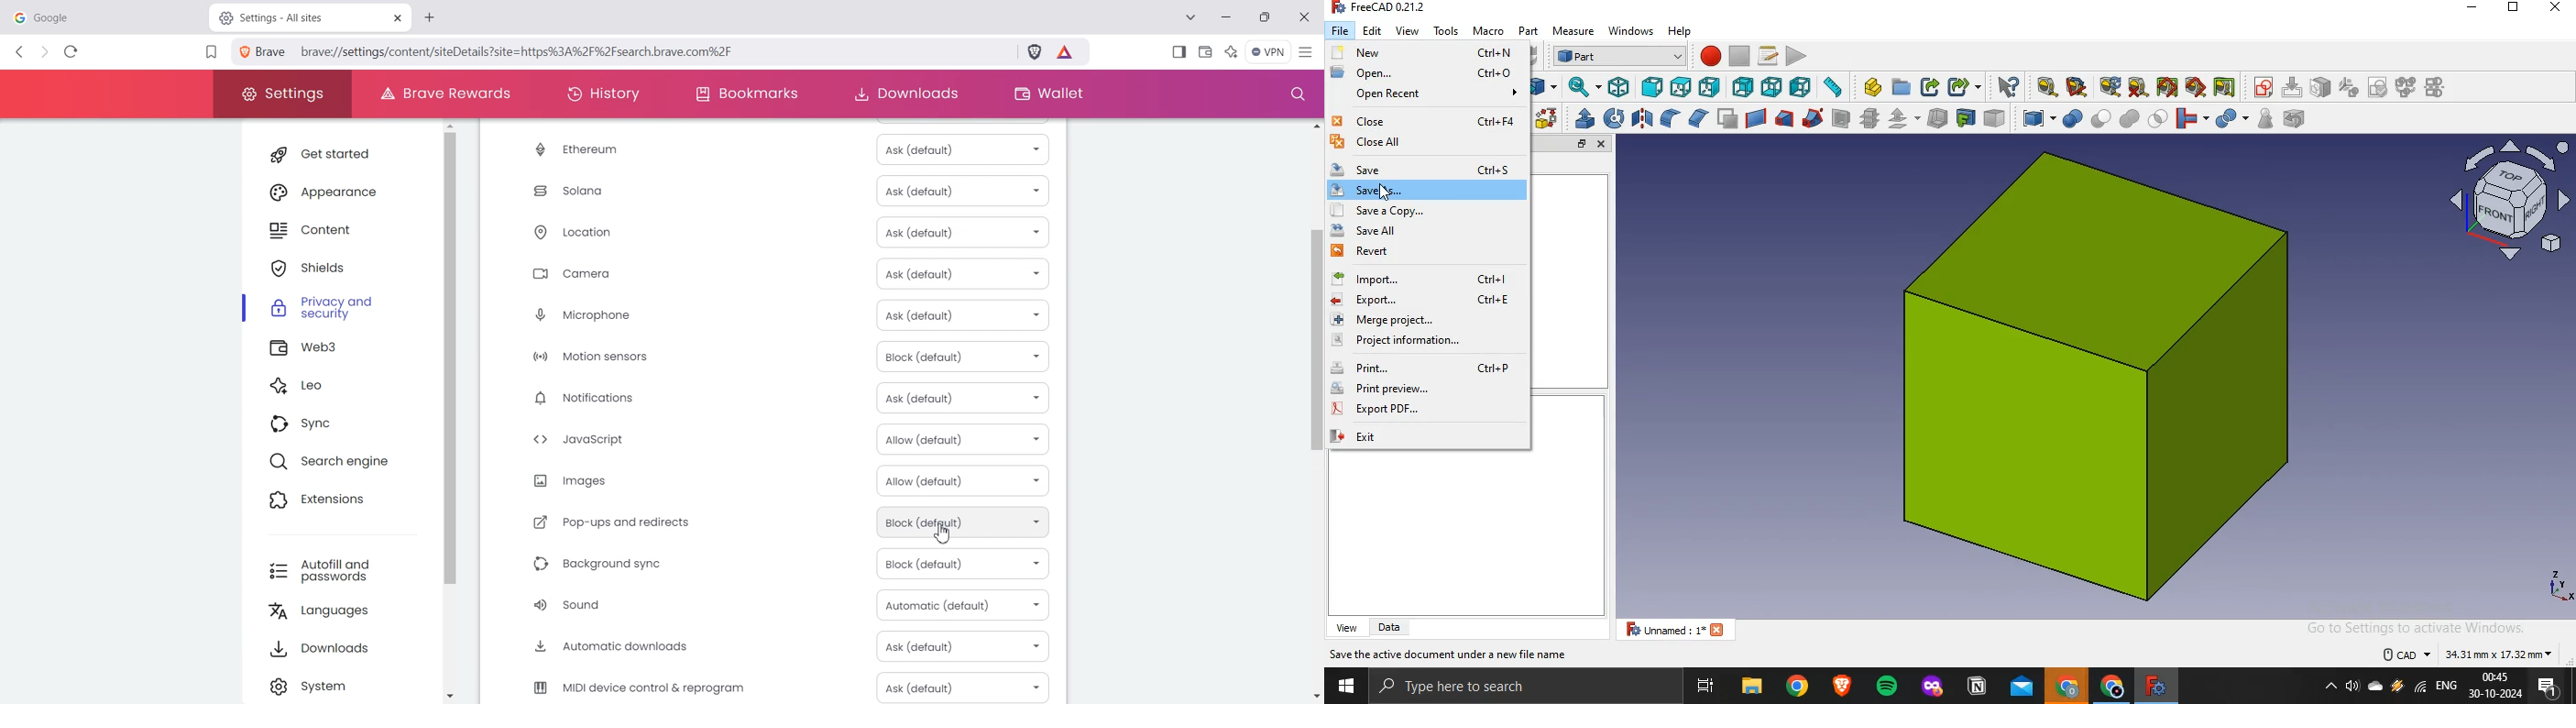  I want to click on Background sync Block (Default), so click(776, 565).